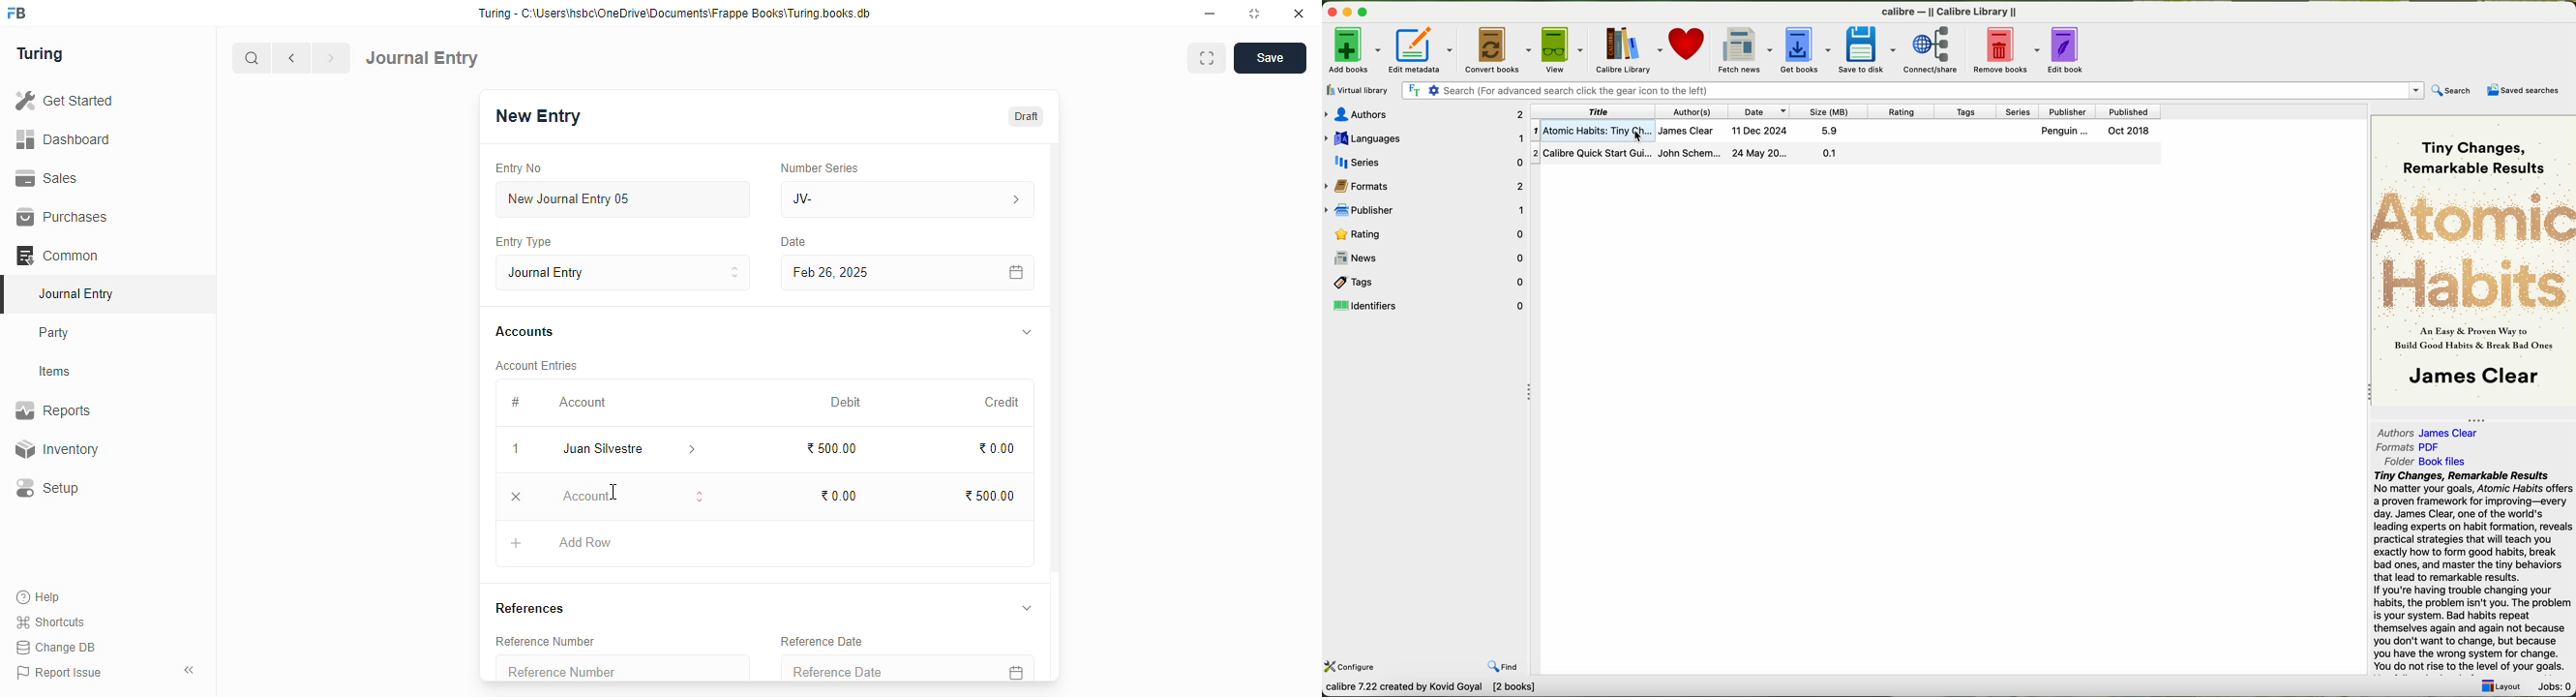 The width and height of the screenshot is (2576, 700). I want to click on turing, so click(41, 55).